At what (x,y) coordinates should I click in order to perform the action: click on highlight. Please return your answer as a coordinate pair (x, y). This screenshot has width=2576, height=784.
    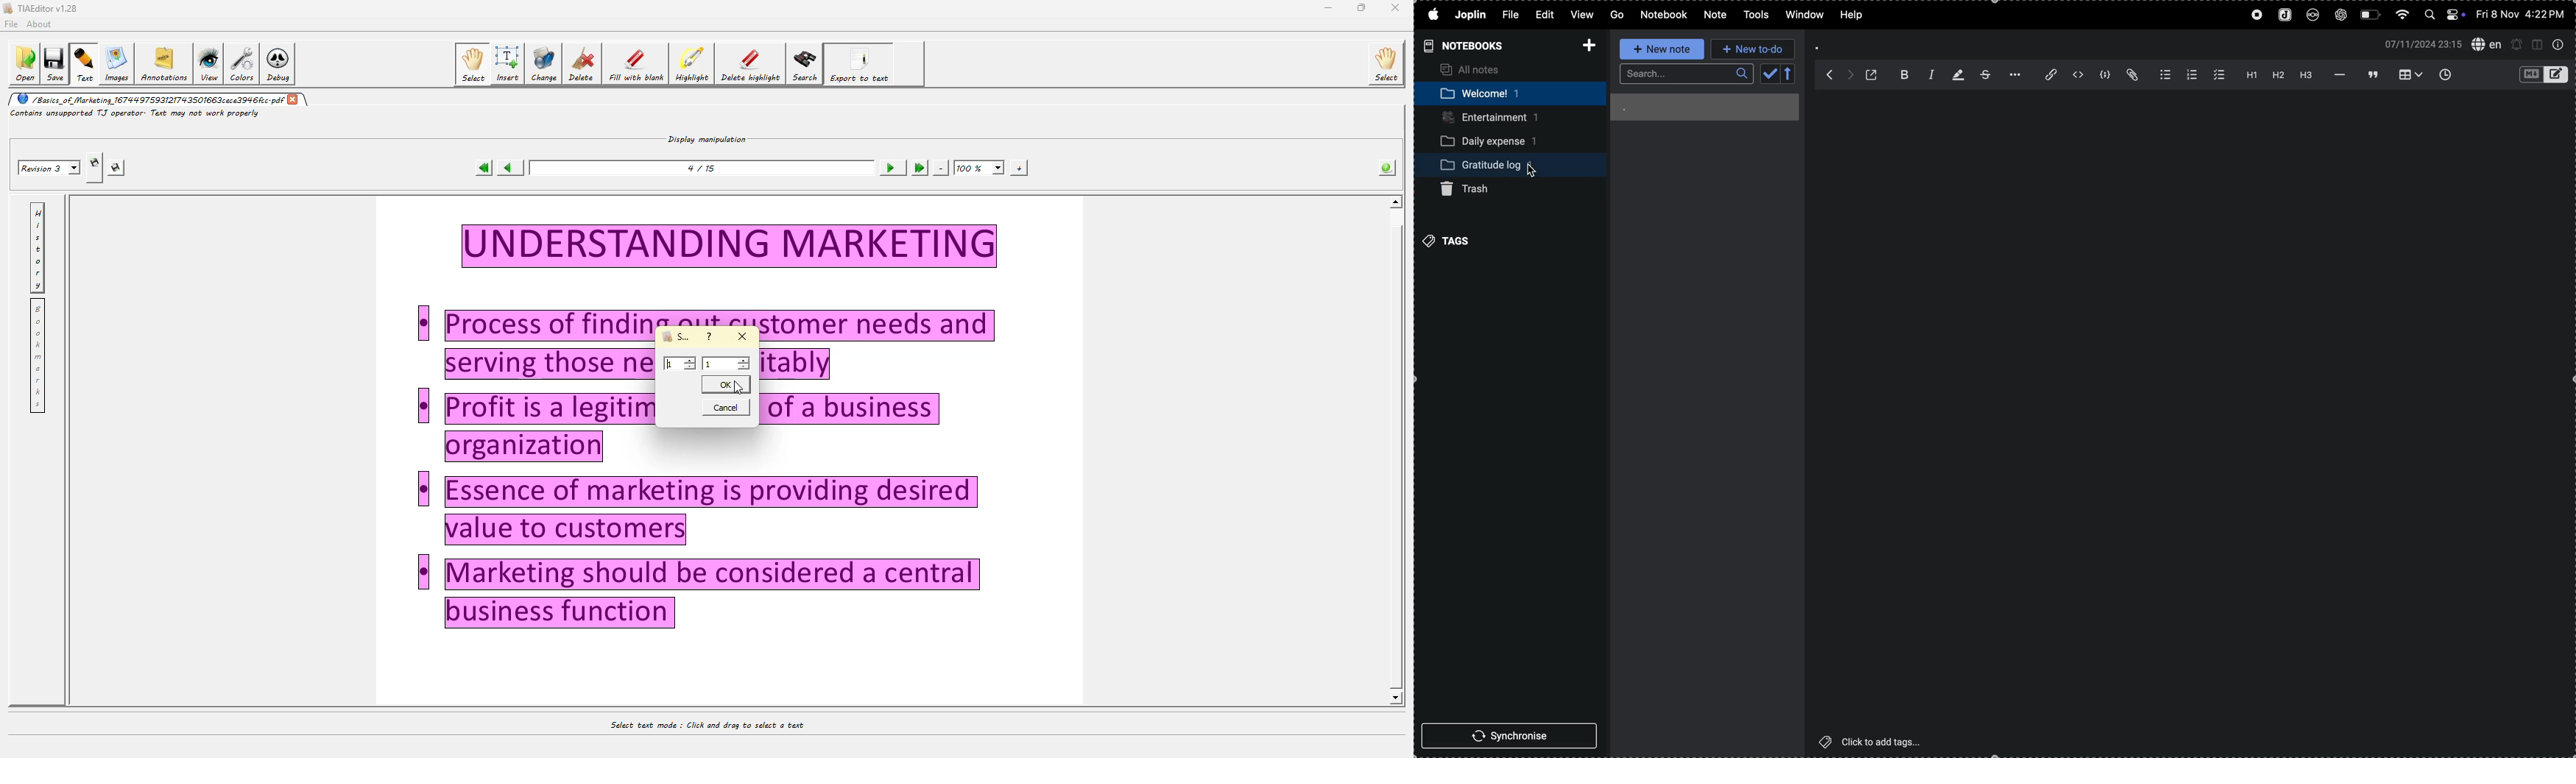
    Looking at the image, I should click on (1956, 74).